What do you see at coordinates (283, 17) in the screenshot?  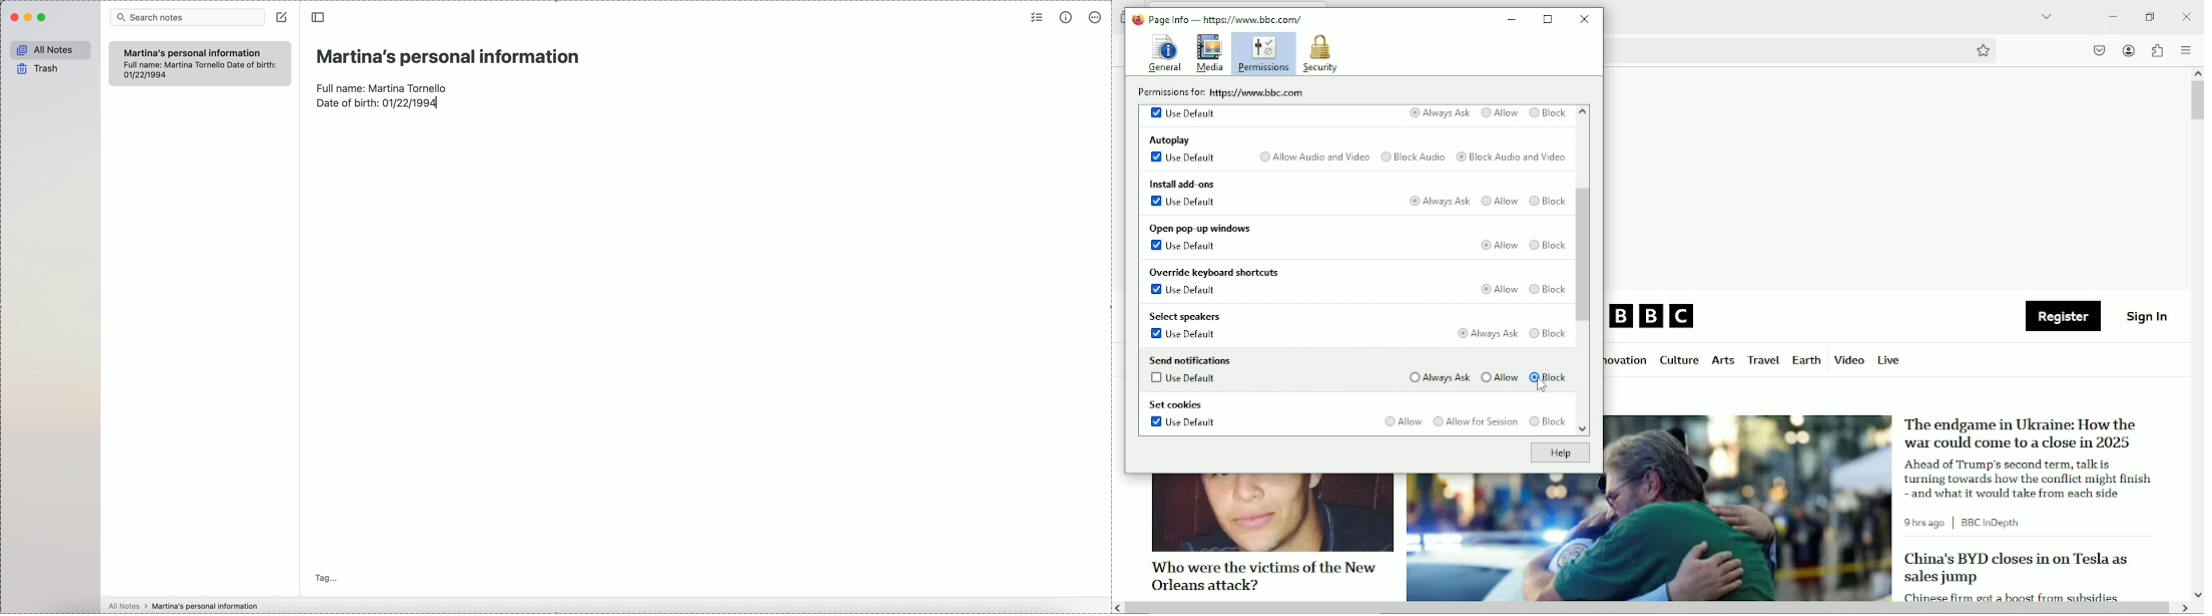 I see `create note` at bounding box center [283, 17].